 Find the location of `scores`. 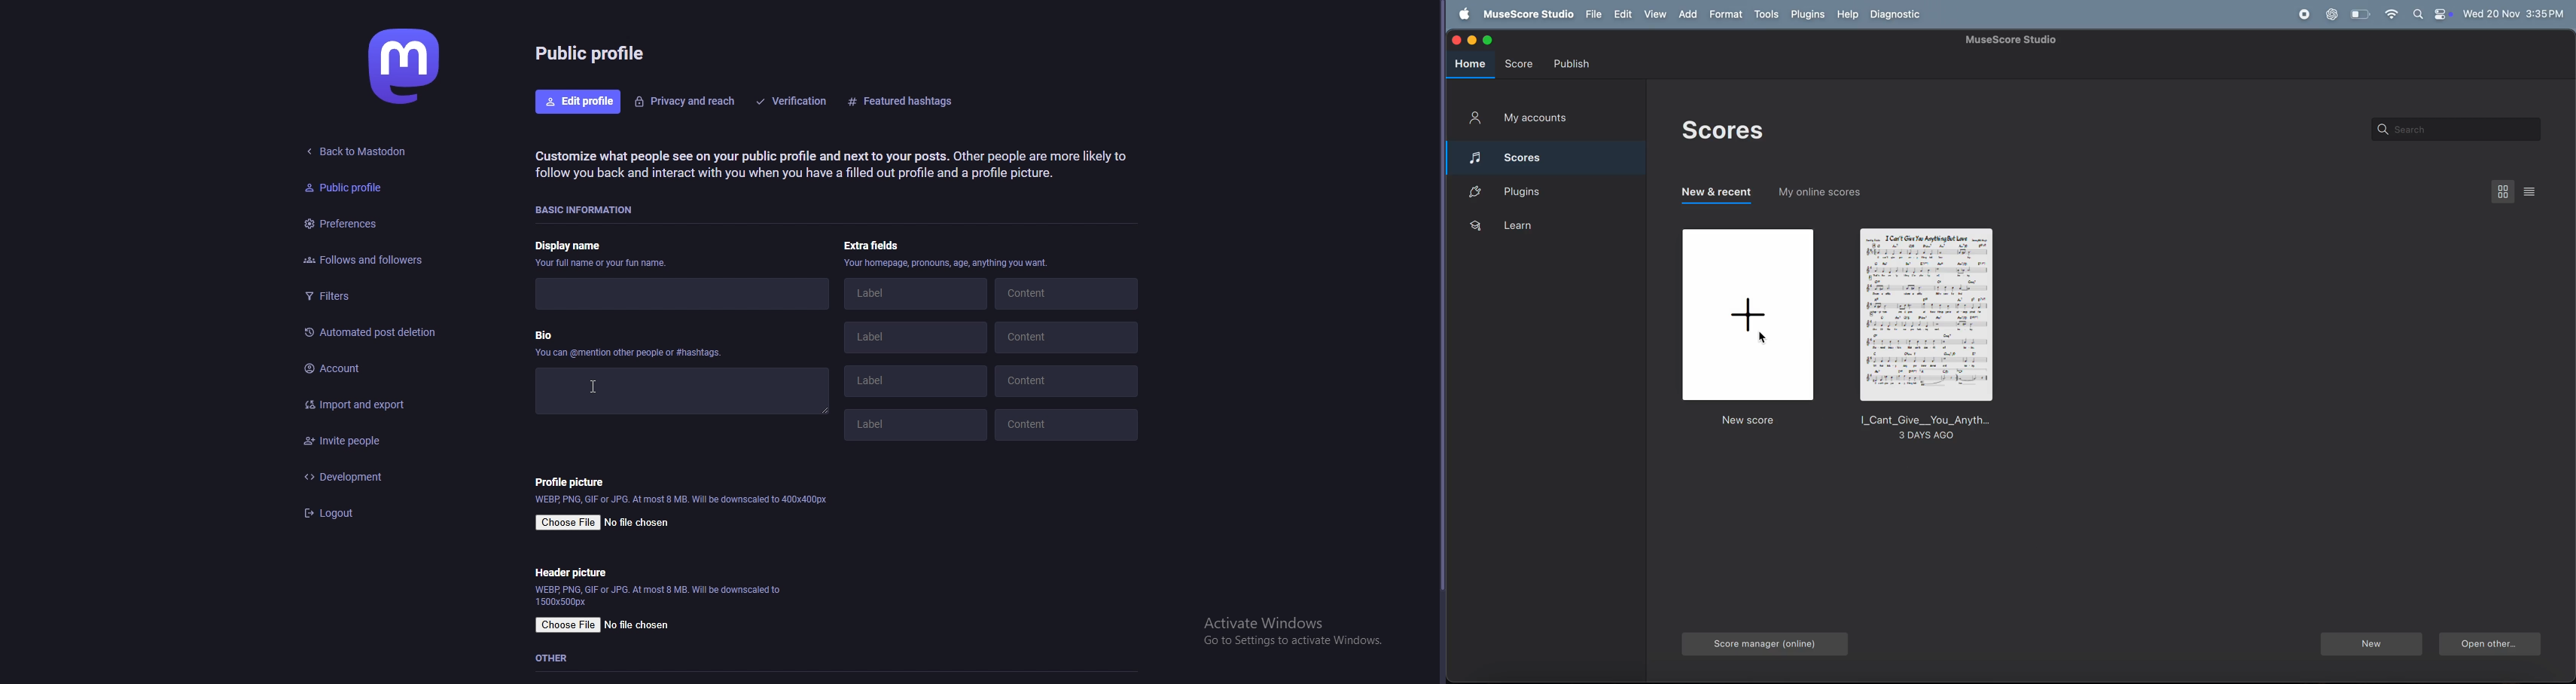

scores is located at coordinates (1721, 131).